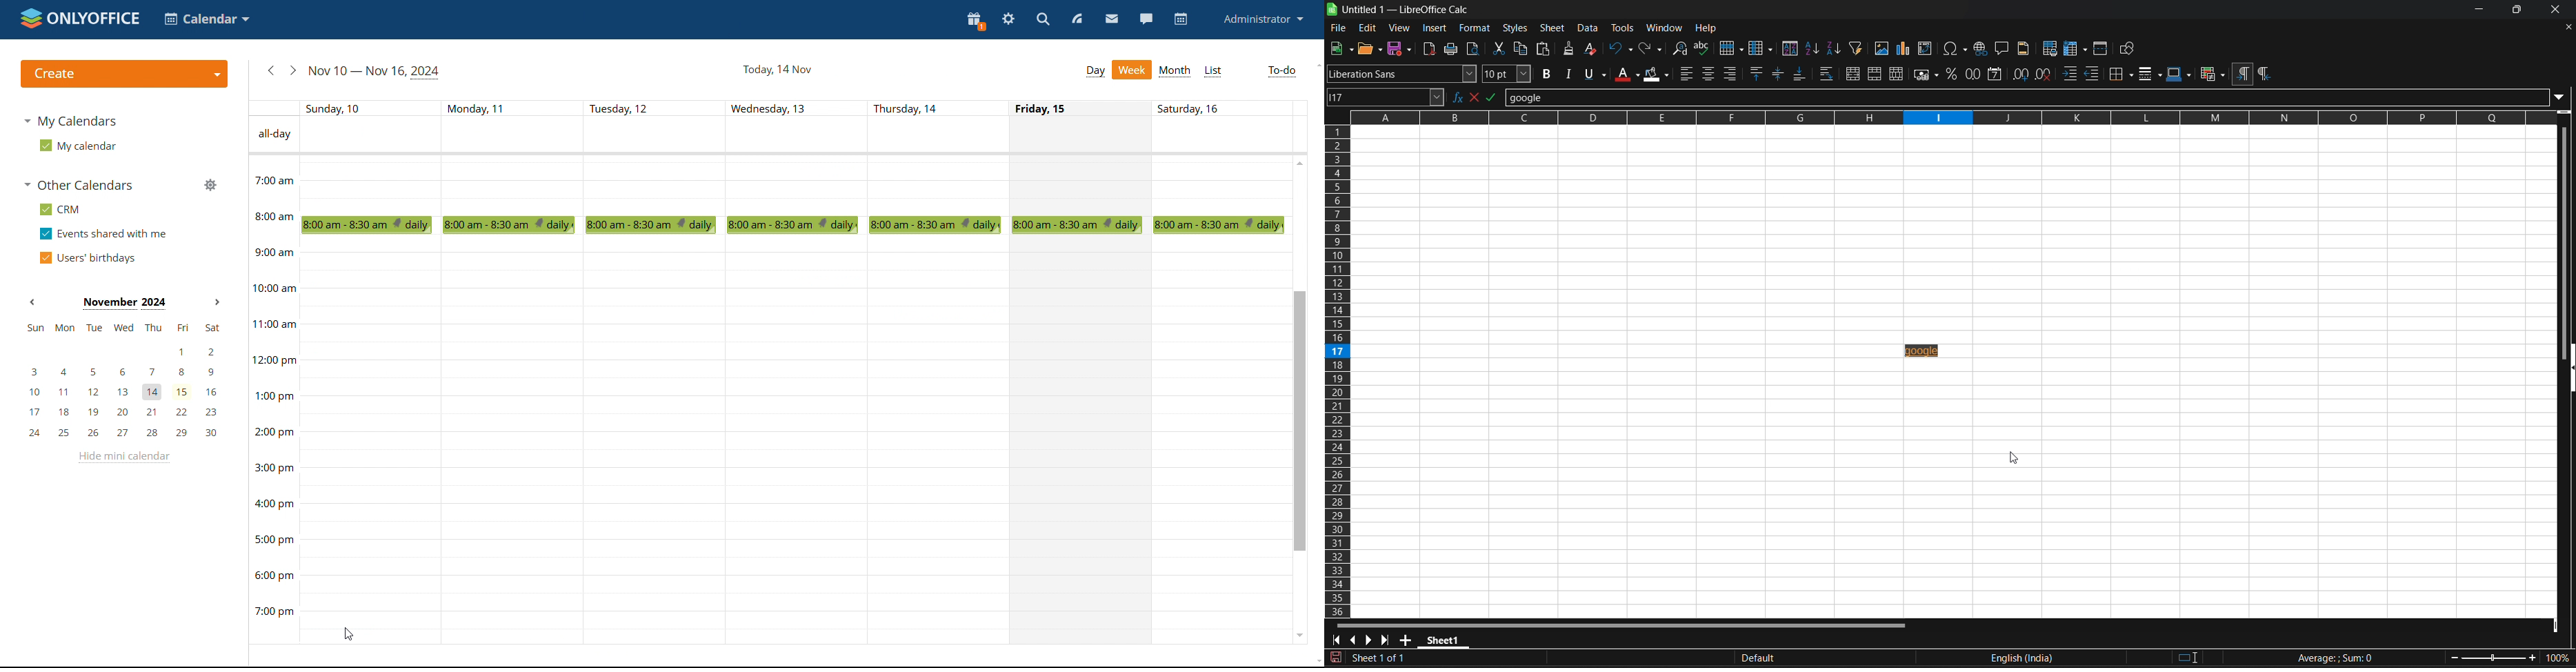  What do you see at coordinates (1353, 640) in the screenshot?
I see `scroll to previous sheet` at bounding box center [1353, 640].